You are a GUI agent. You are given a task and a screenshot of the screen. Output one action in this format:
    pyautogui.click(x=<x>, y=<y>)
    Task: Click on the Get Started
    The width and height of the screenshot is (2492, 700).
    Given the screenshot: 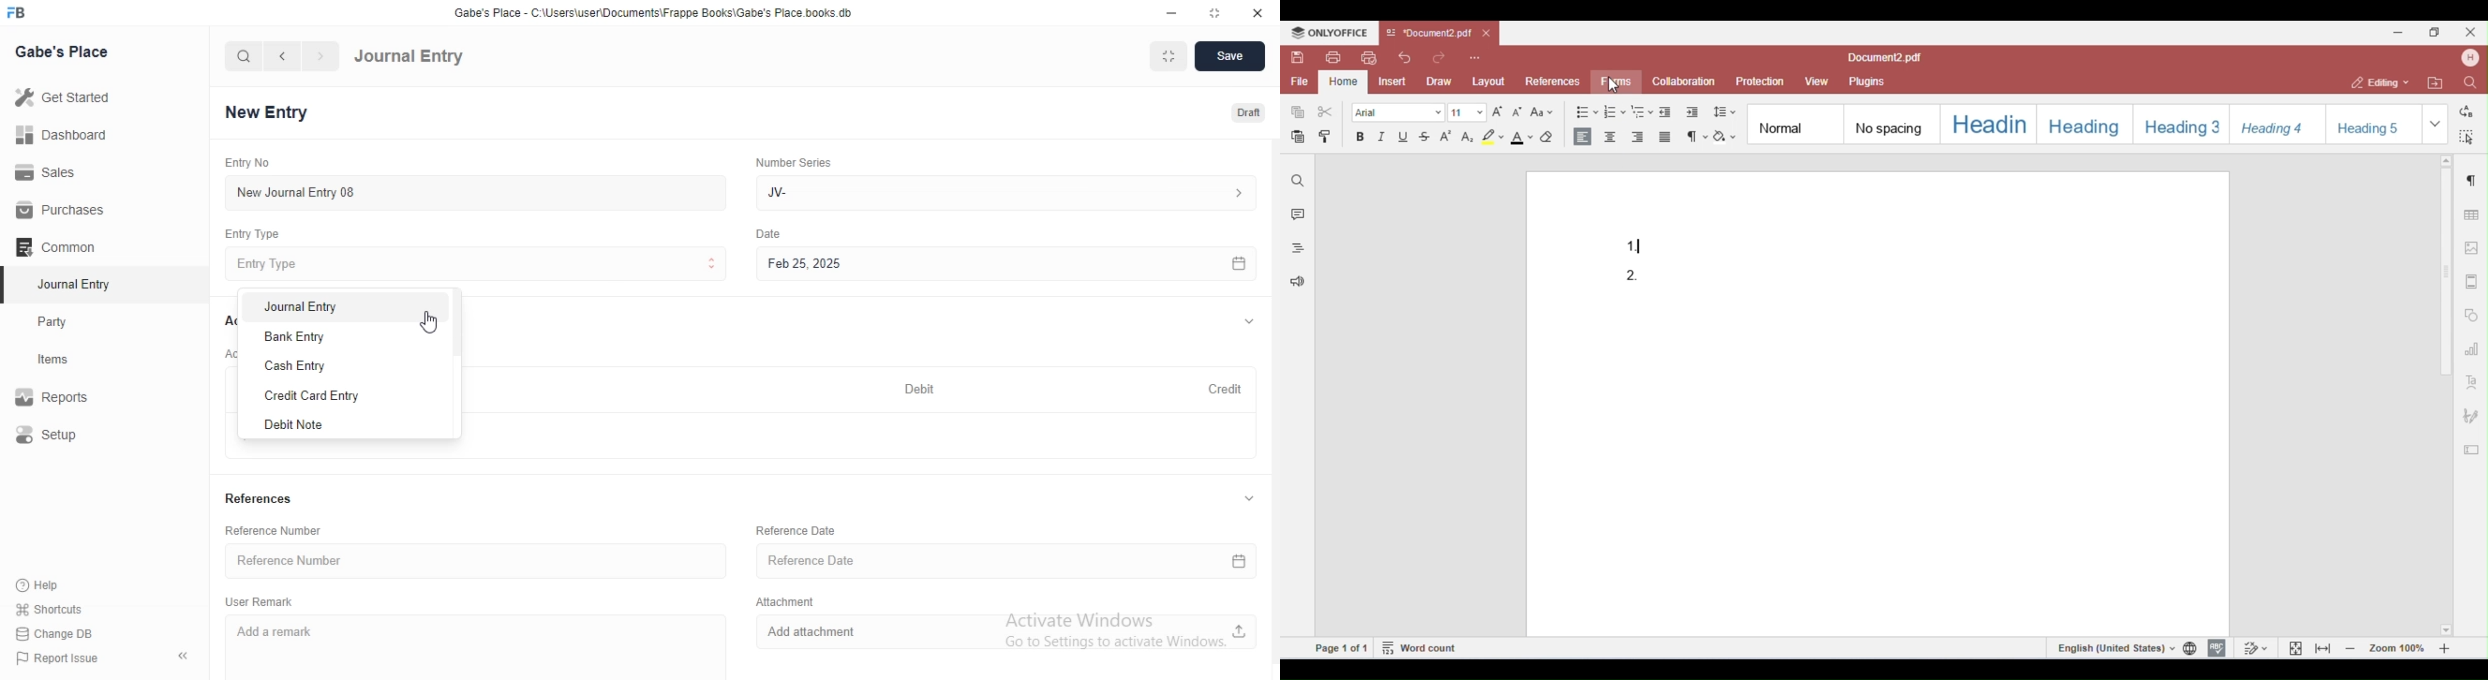 What is the action you would take?
    pyautogui.click(x=68, y=101)
    